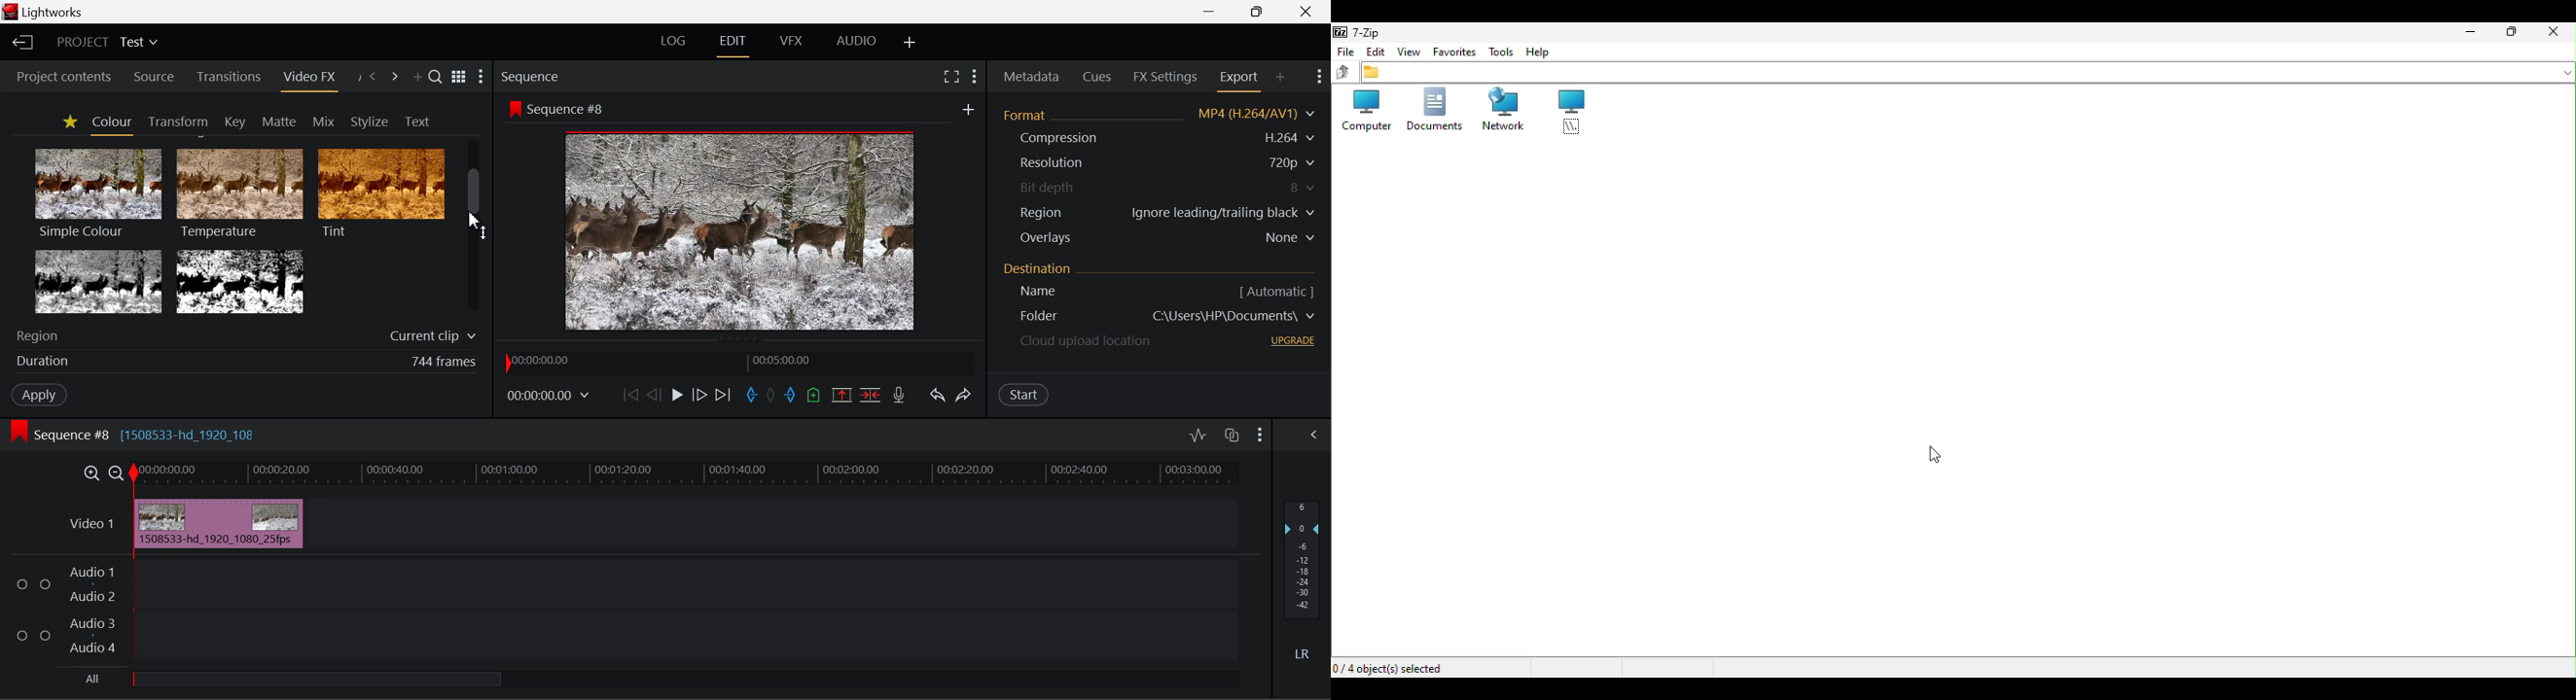  Describe the element at coordinates (968, 109) in the screenshot. I see `add` at that location.